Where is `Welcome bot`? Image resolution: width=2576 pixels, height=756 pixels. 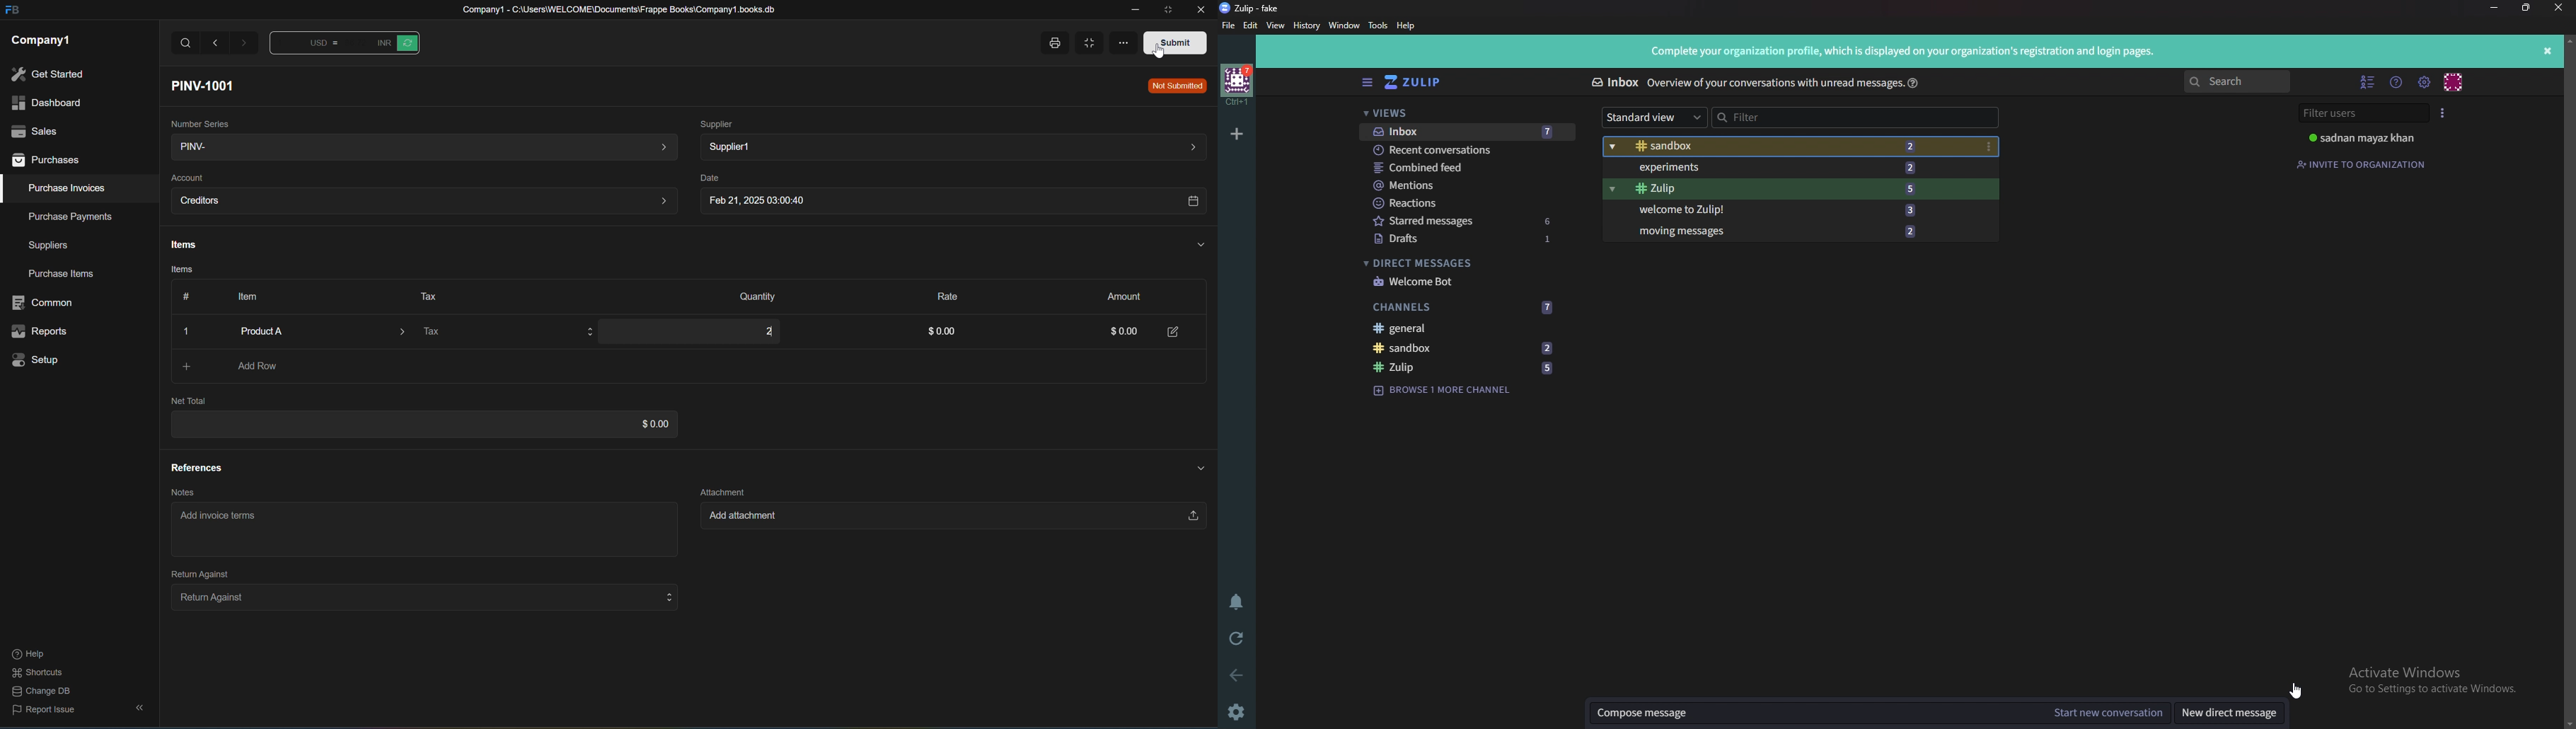 Welcome bot is located at coordinates (1469, 282).